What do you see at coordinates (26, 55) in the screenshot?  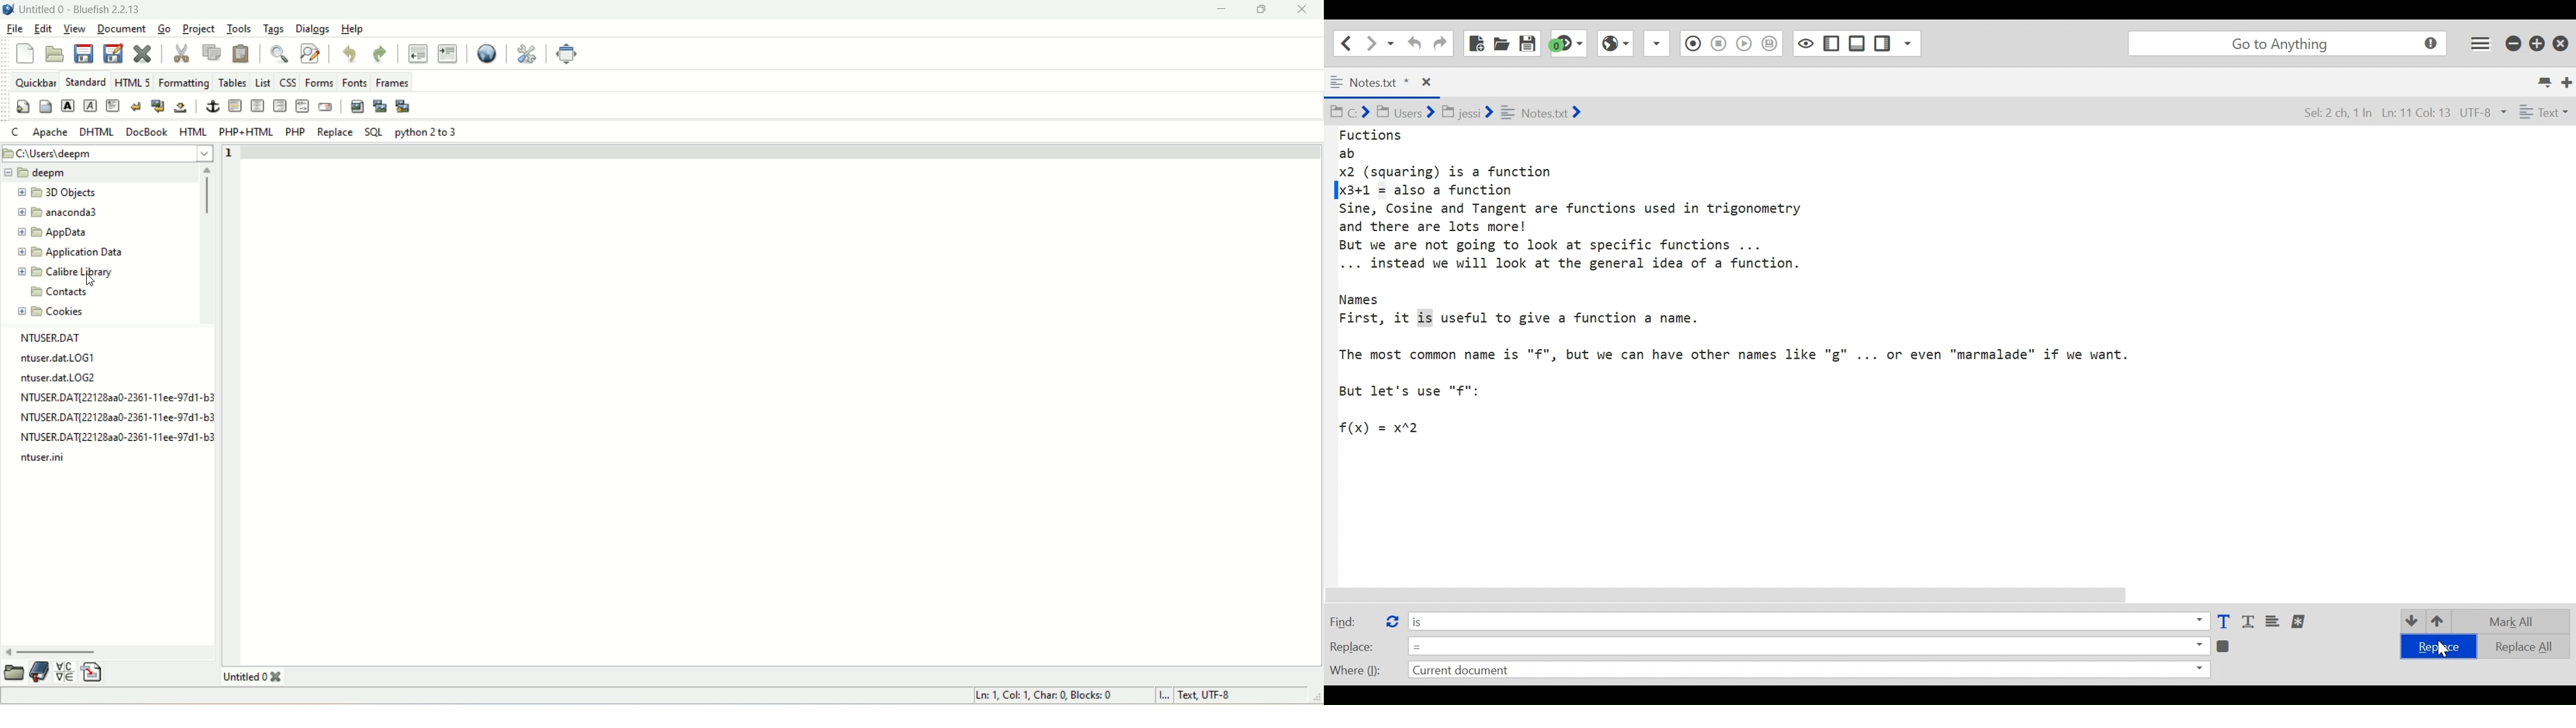 I see `new` at bounding box center [26, 55].